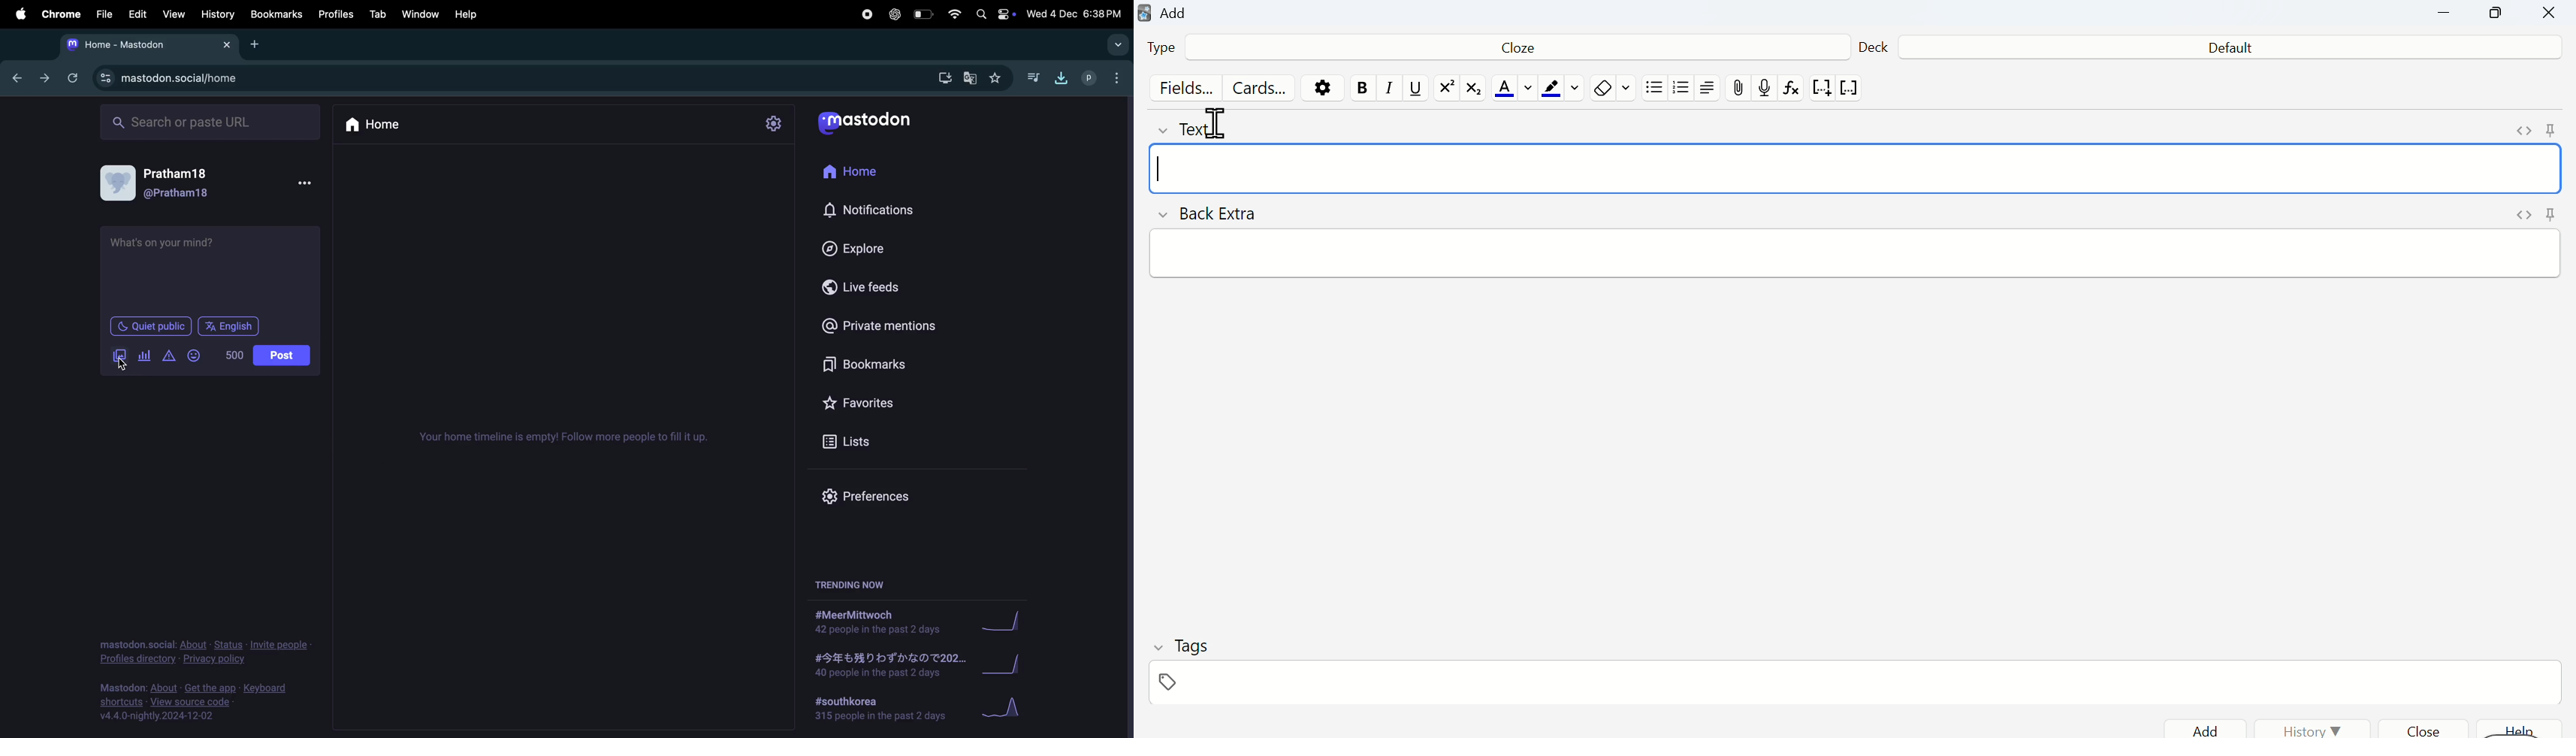 This screenshot has height=756, width=2576. What do you see at coordinates (2520, 130) in the screenshot?
I see `Expand` at bounding box center [2520, 130].